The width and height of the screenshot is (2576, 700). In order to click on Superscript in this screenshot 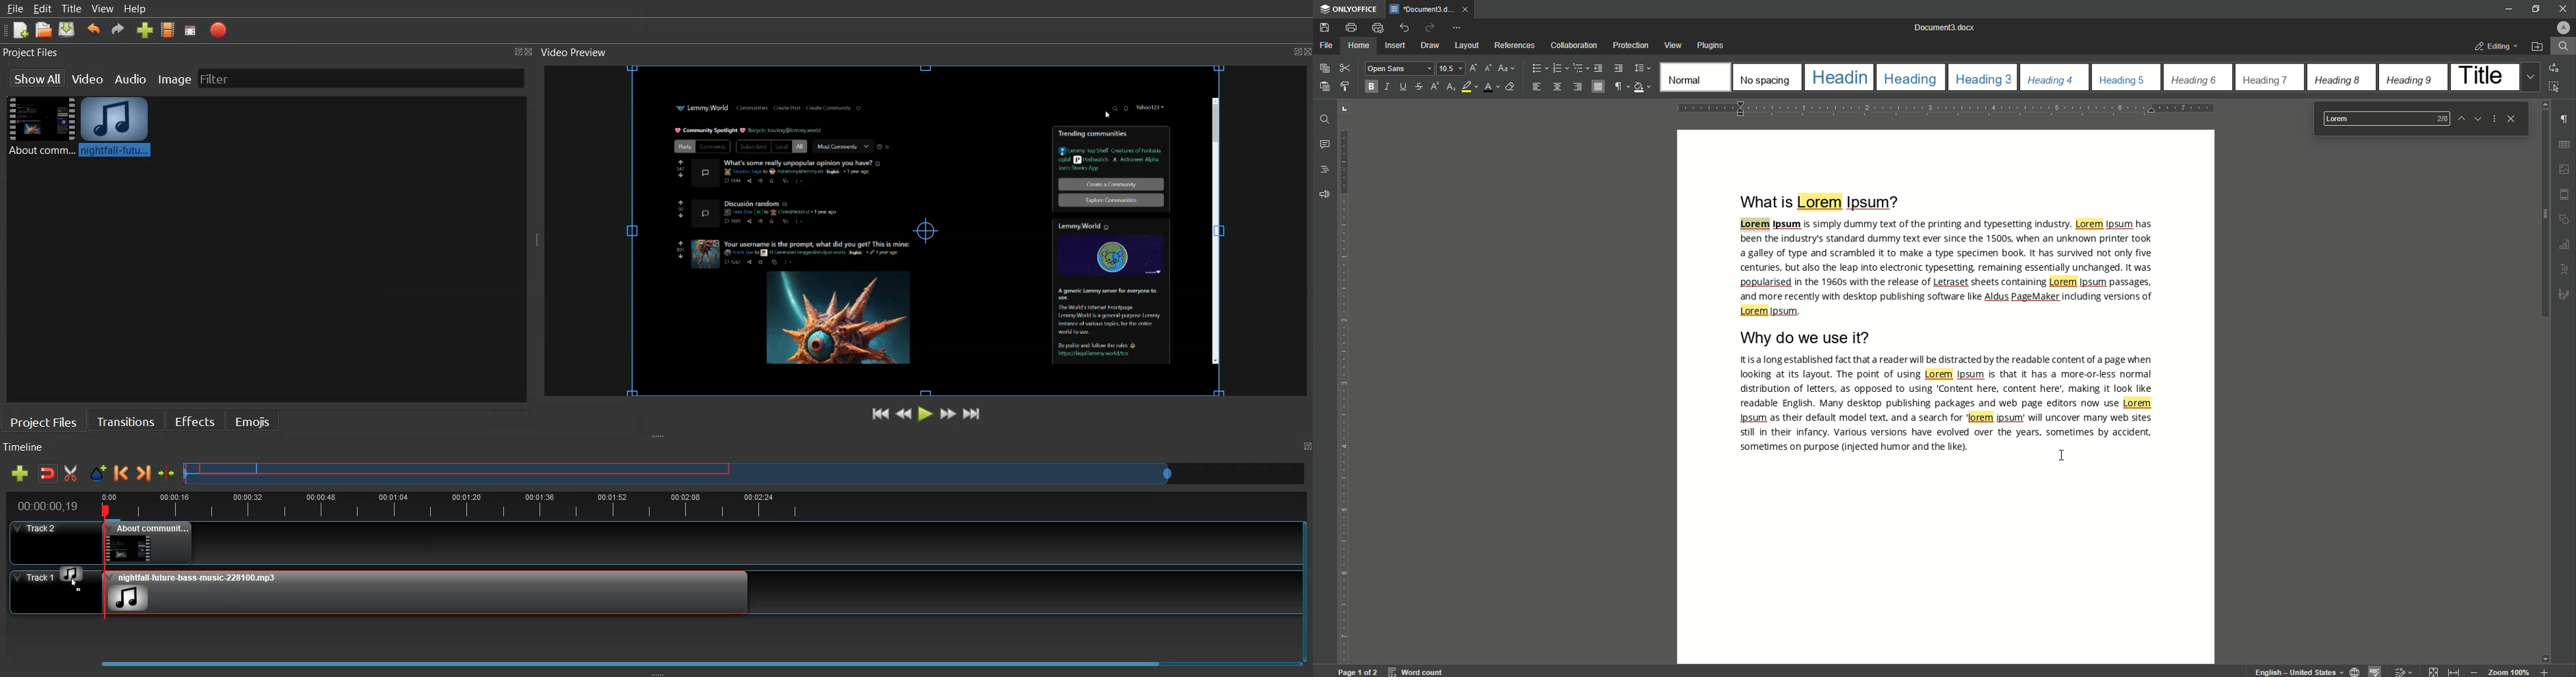, I will do `click(1434, 90)`.